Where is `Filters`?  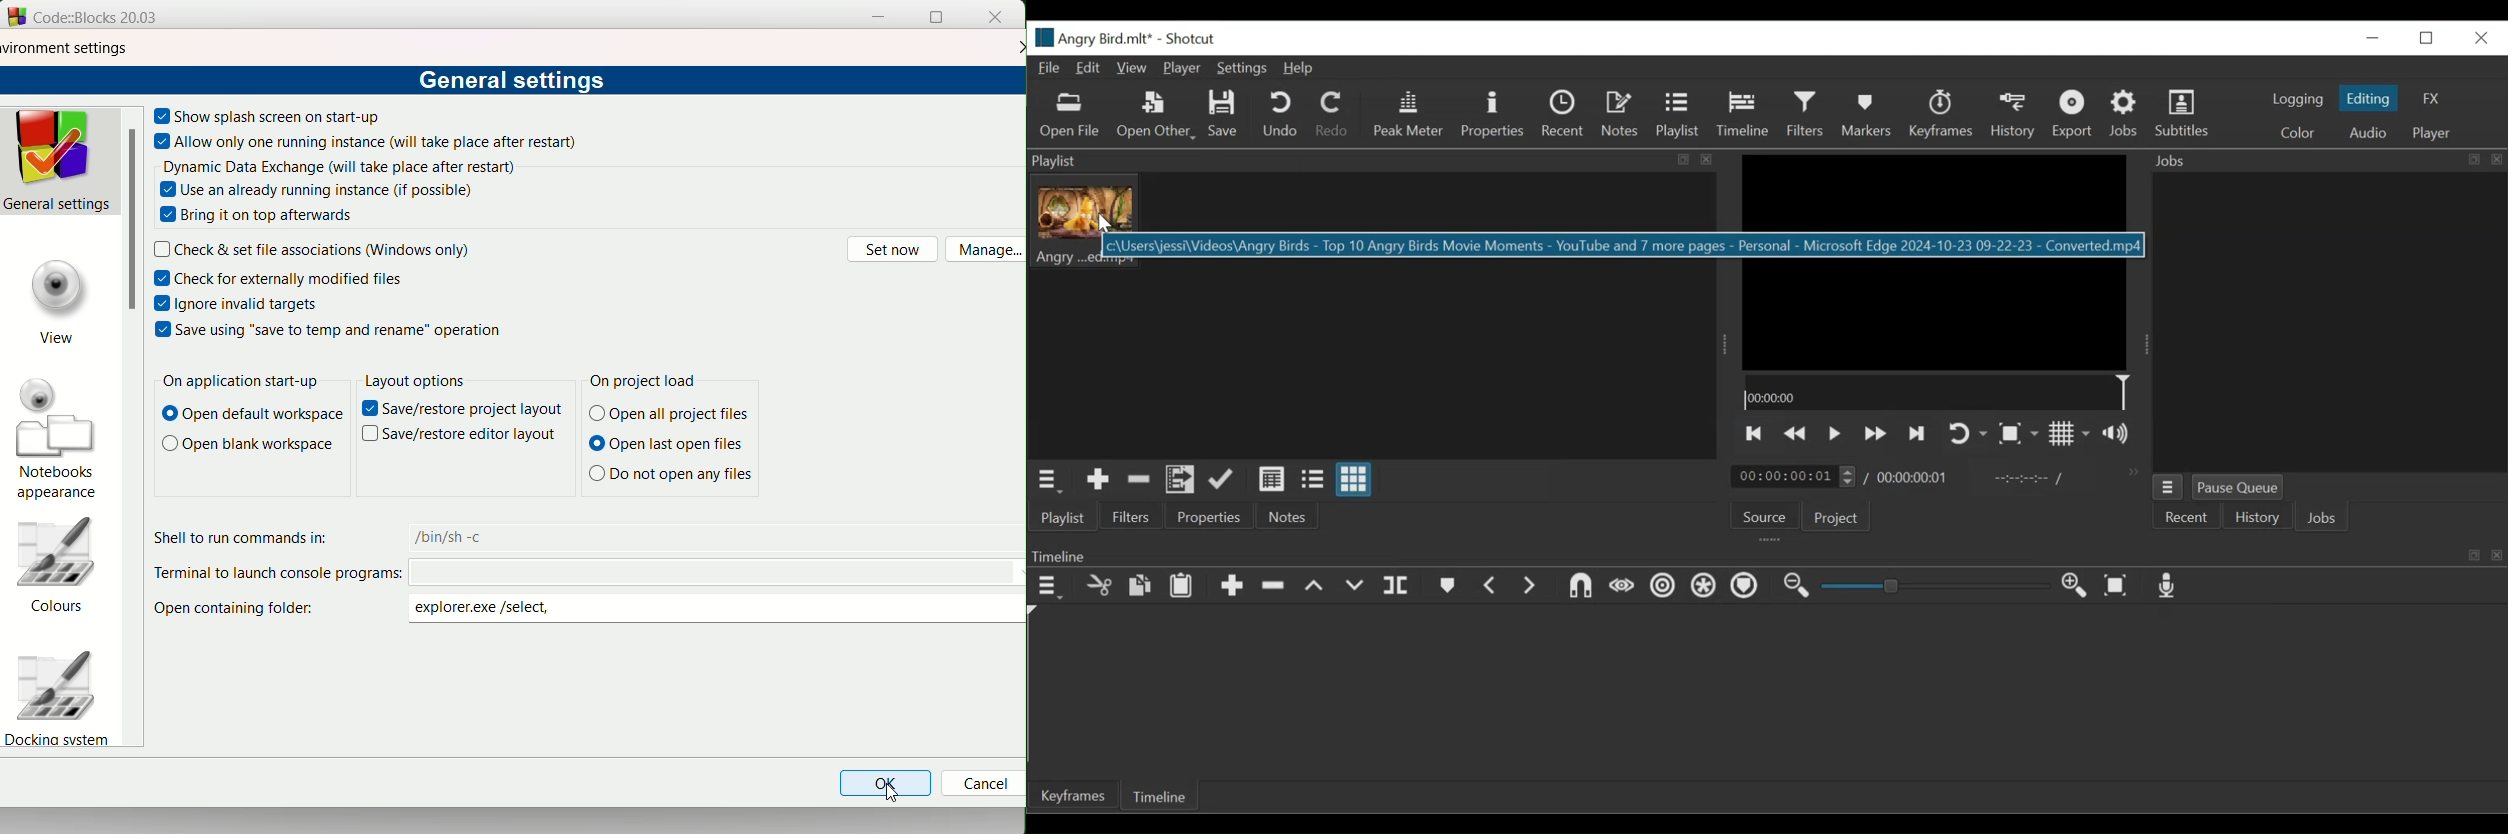 Filters is located at coordinates (1807, 113).